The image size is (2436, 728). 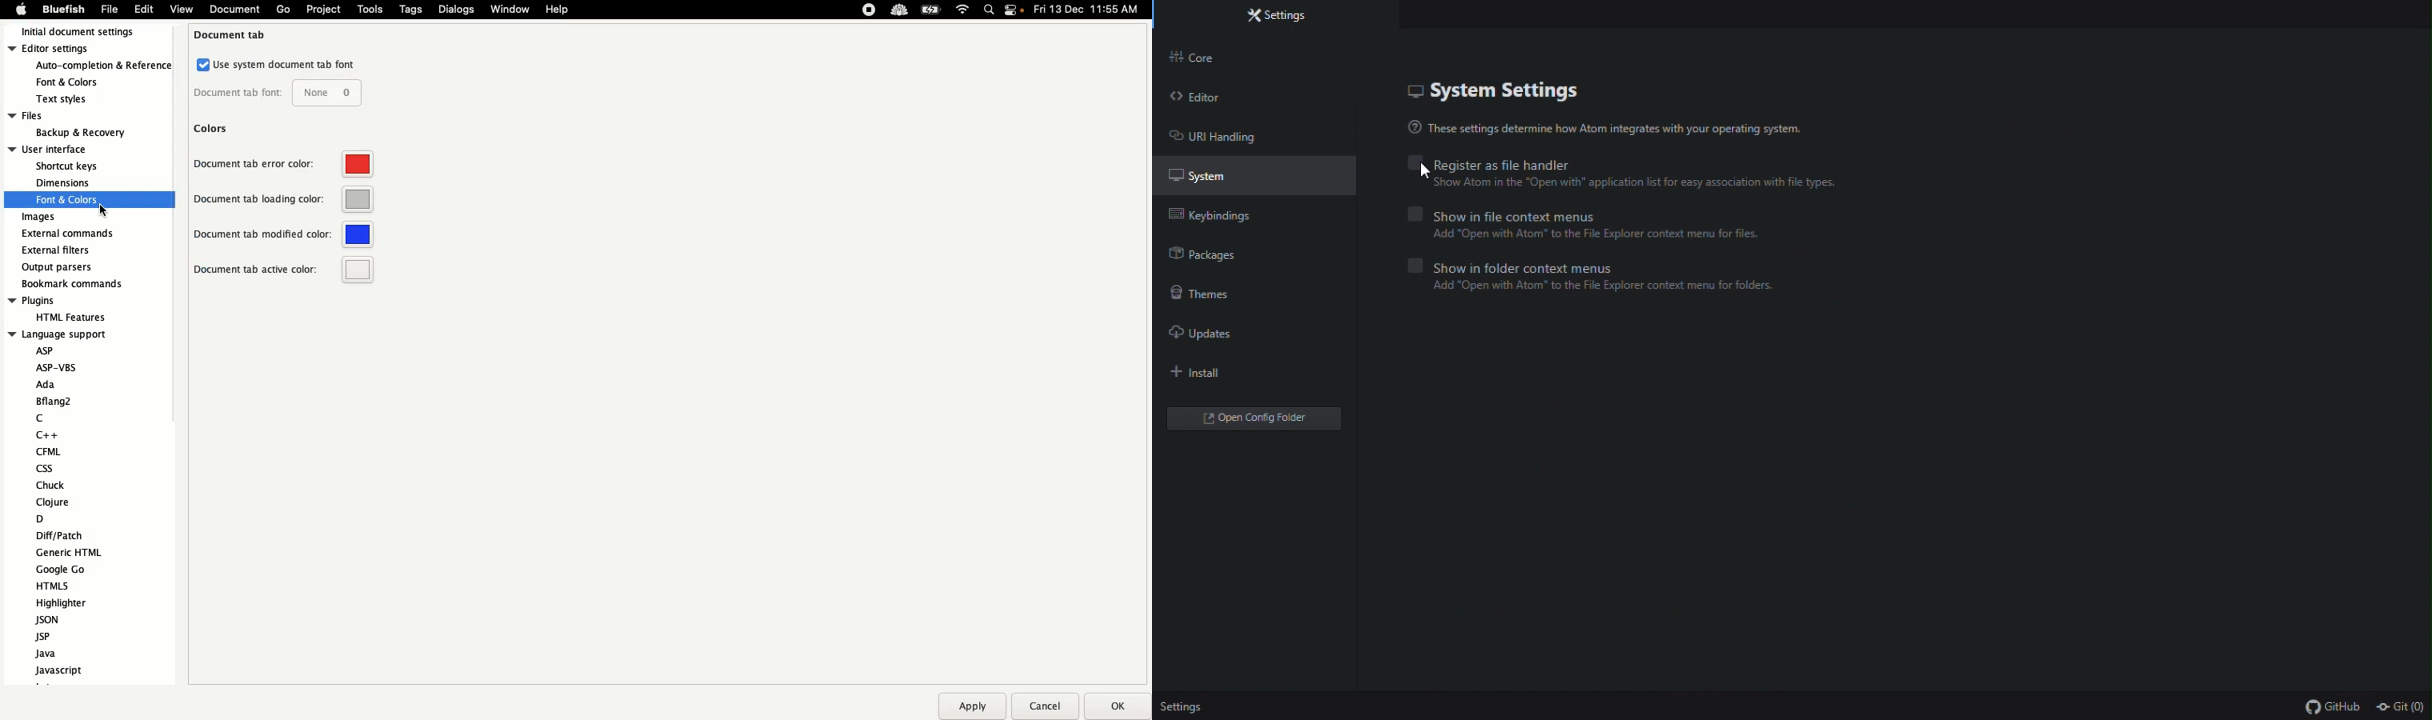 What do you see at coordinates (85, 33) in the screenshot?
I see `Initial document settings` at bounding box center [85, 33].